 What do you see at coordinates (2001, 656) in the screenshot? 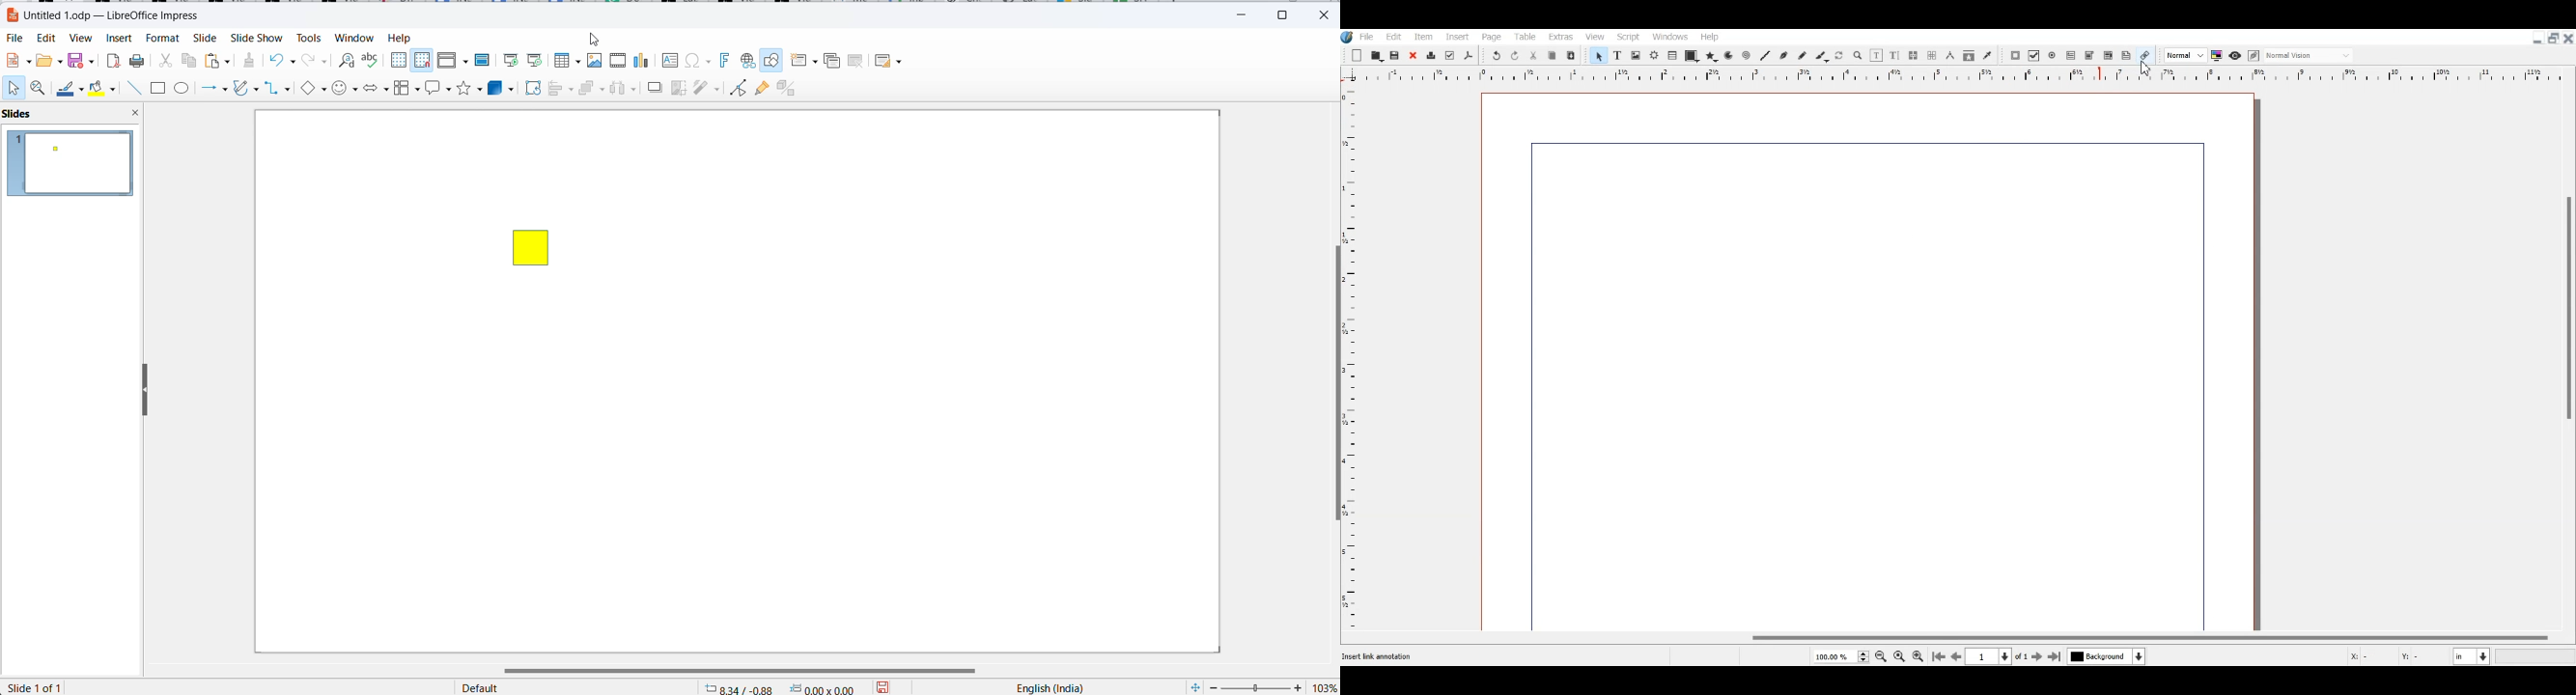
I see `Select current Page` at bounding box center [2001, 656].